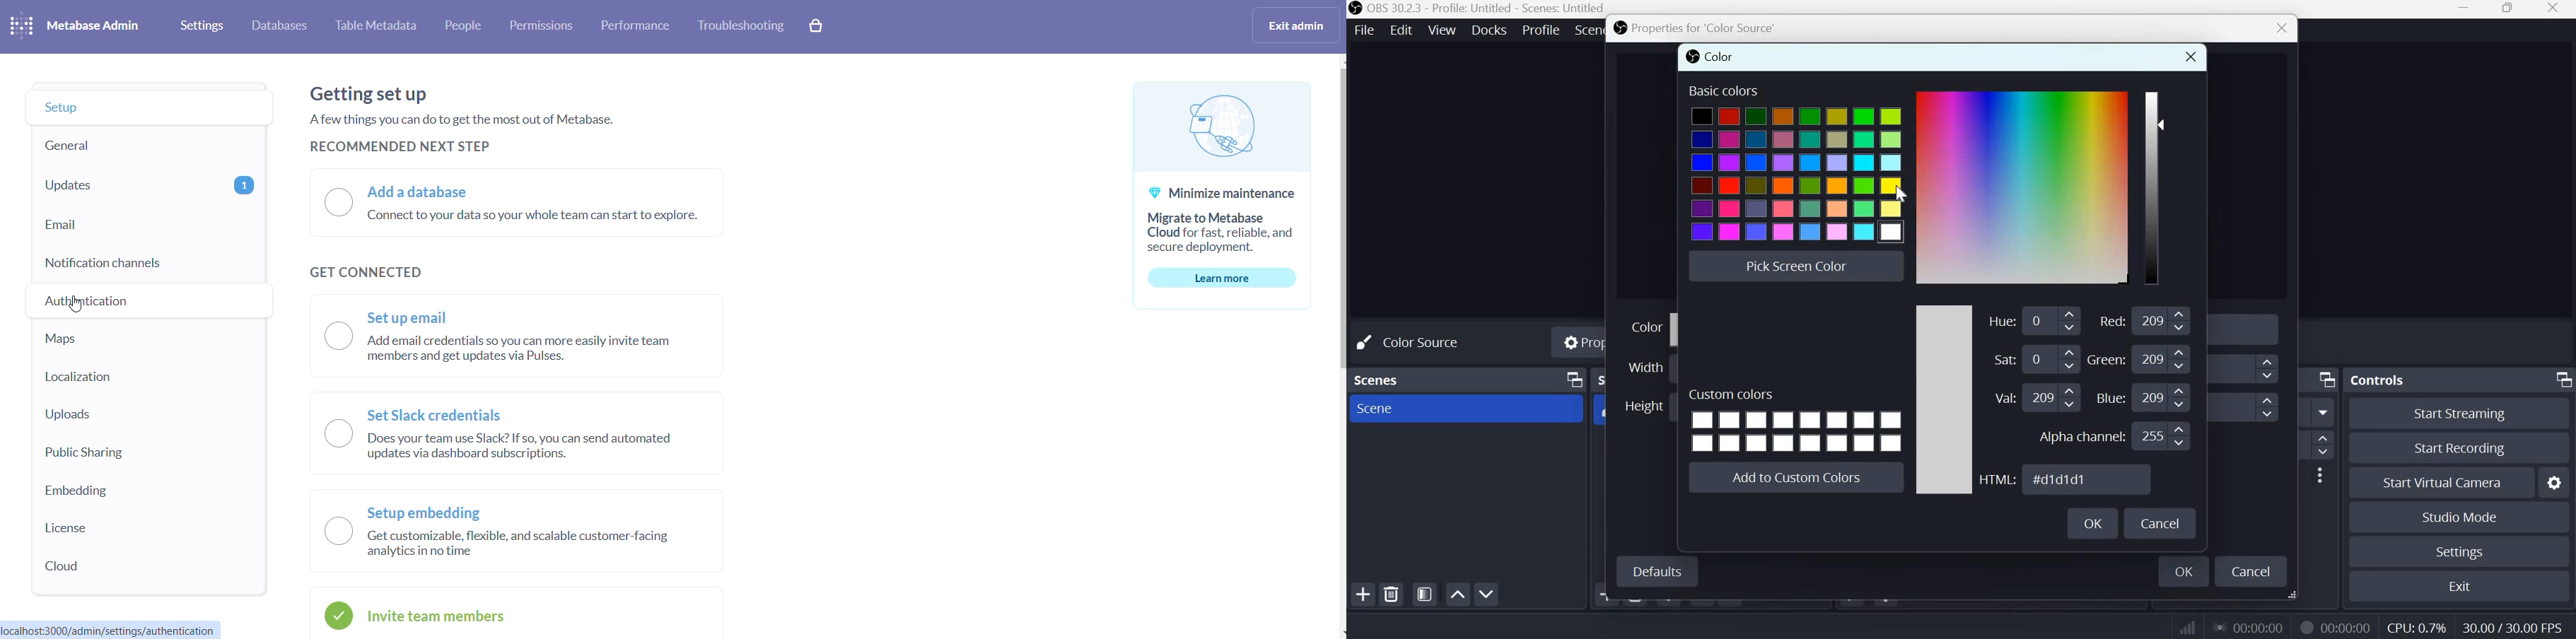 This screenshot has width=2576, height=644. I want to click on remove selected scene(s), so click(1394, 594).